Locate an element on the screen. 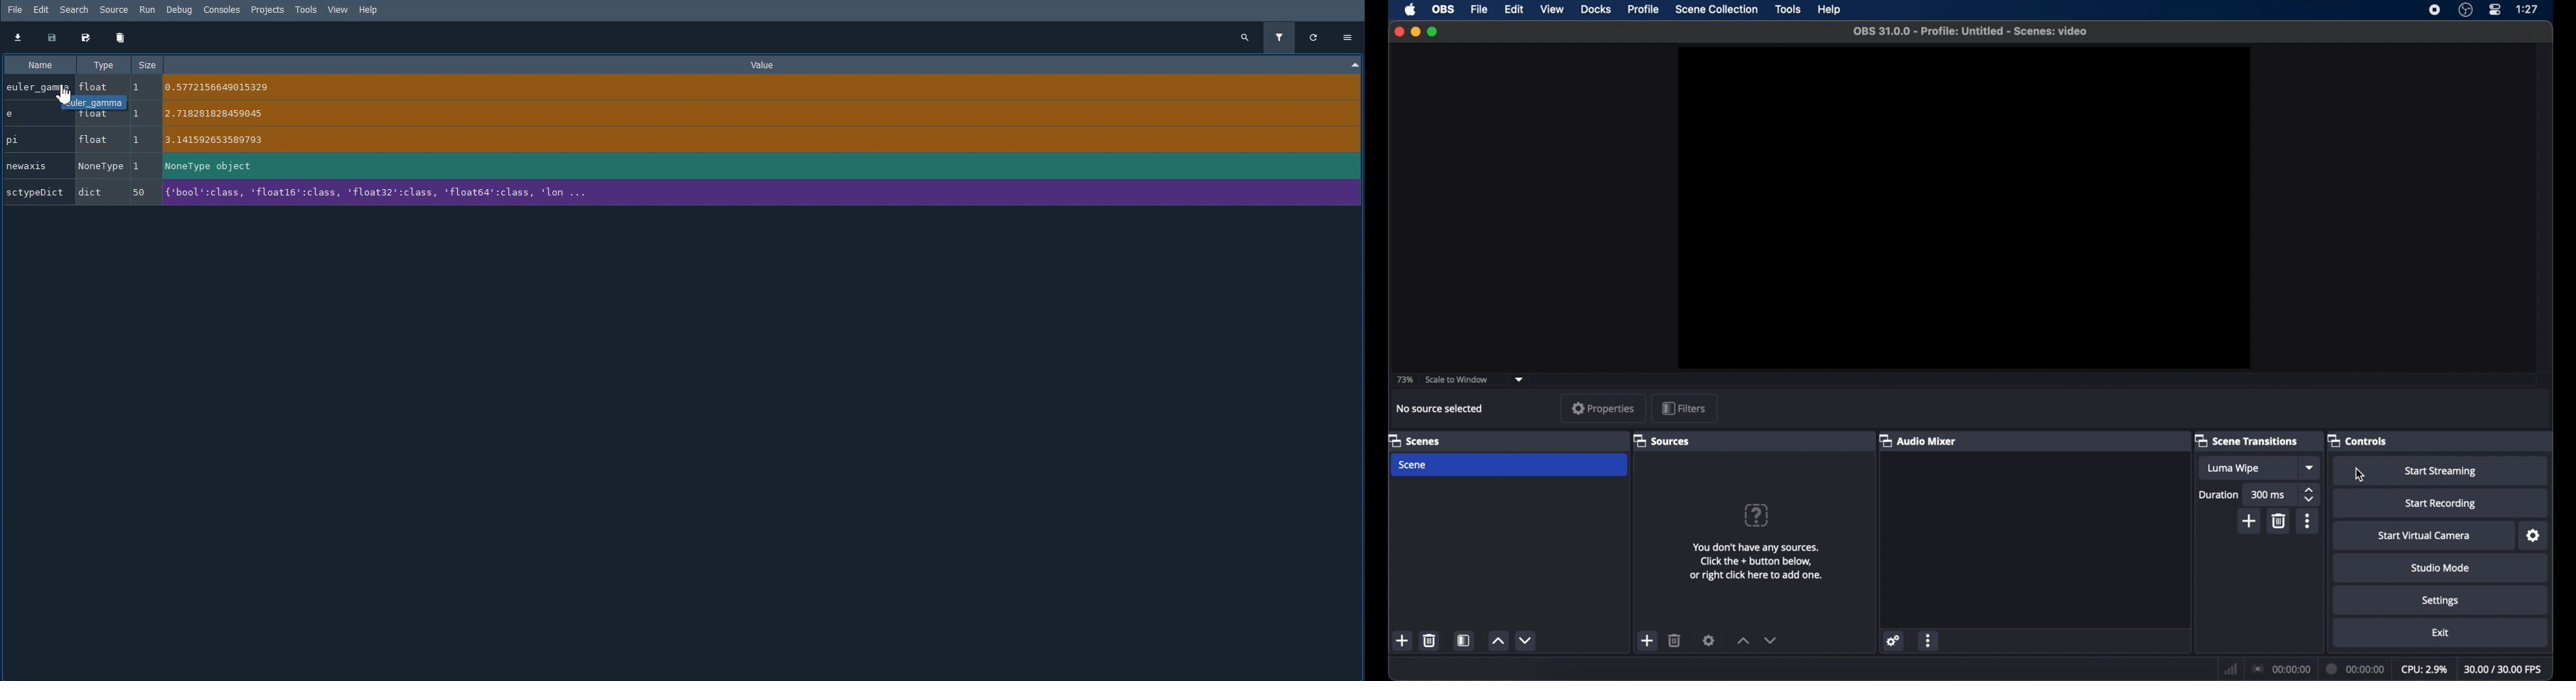  settings is located at coordinates (2441, 602).